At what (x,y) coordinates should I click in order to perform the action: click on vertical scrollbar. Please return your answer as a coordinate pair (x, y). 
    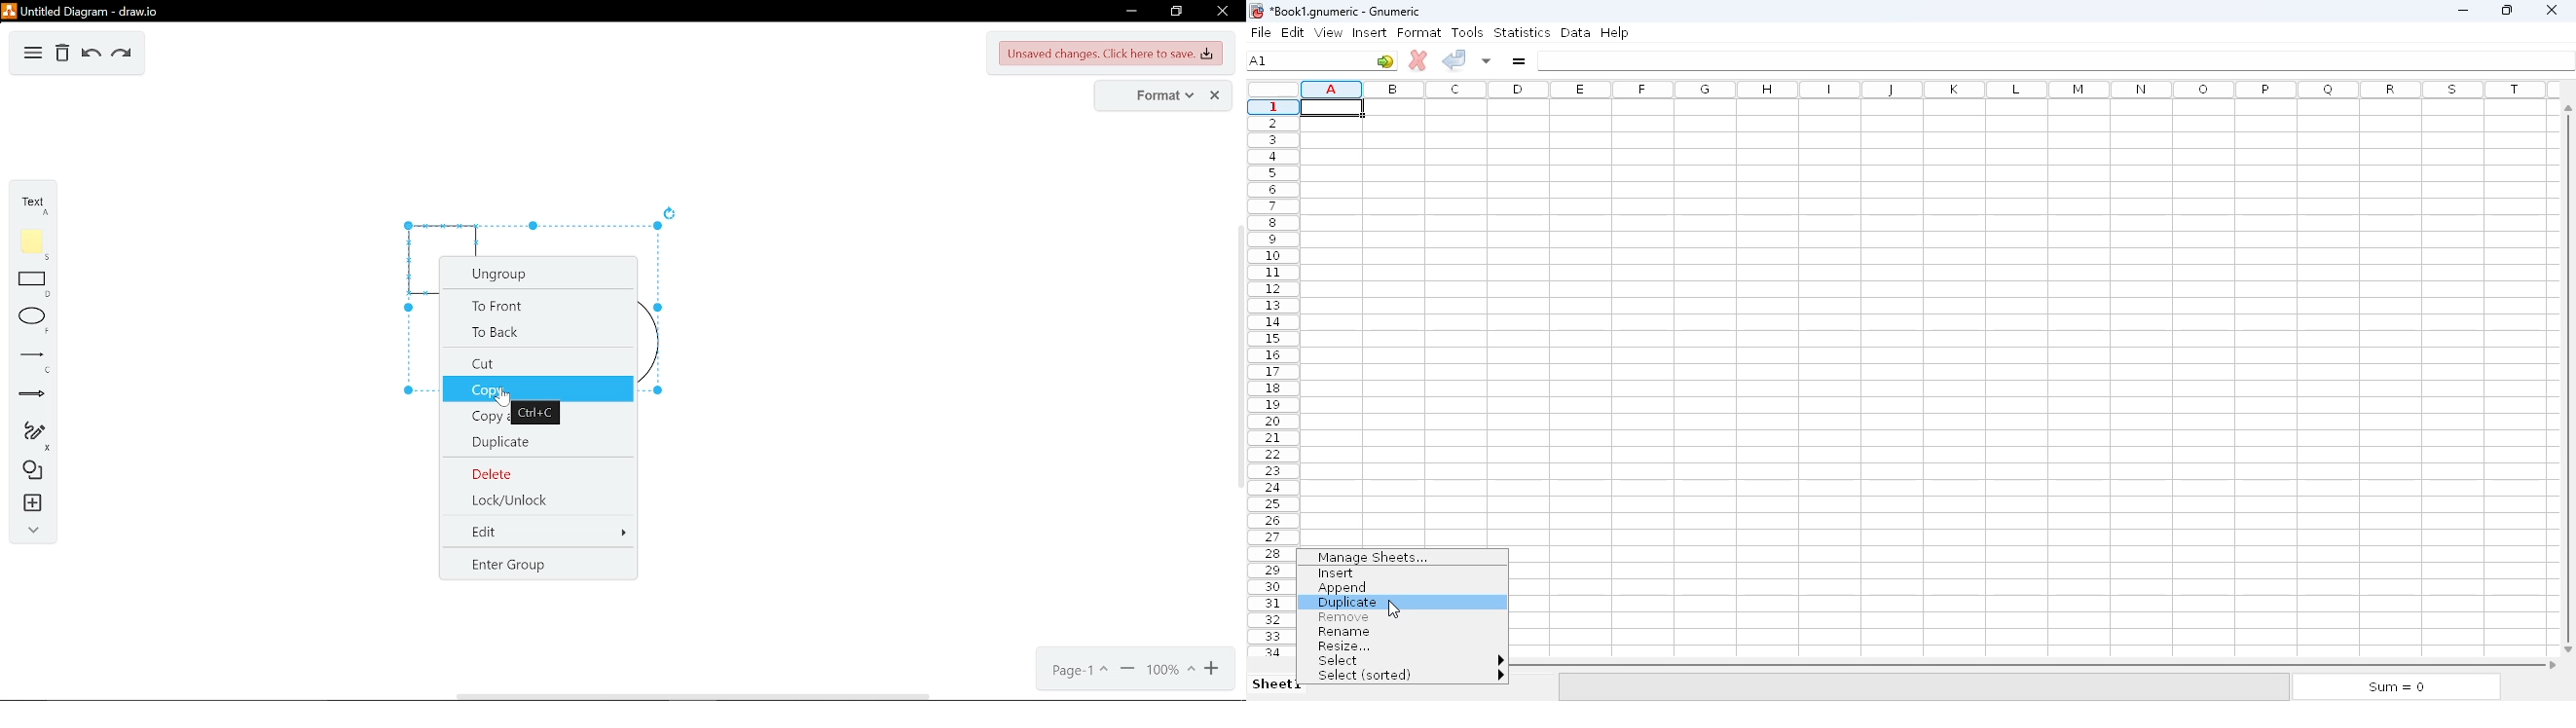
    Looking at the image, I should click on (1238, 356).